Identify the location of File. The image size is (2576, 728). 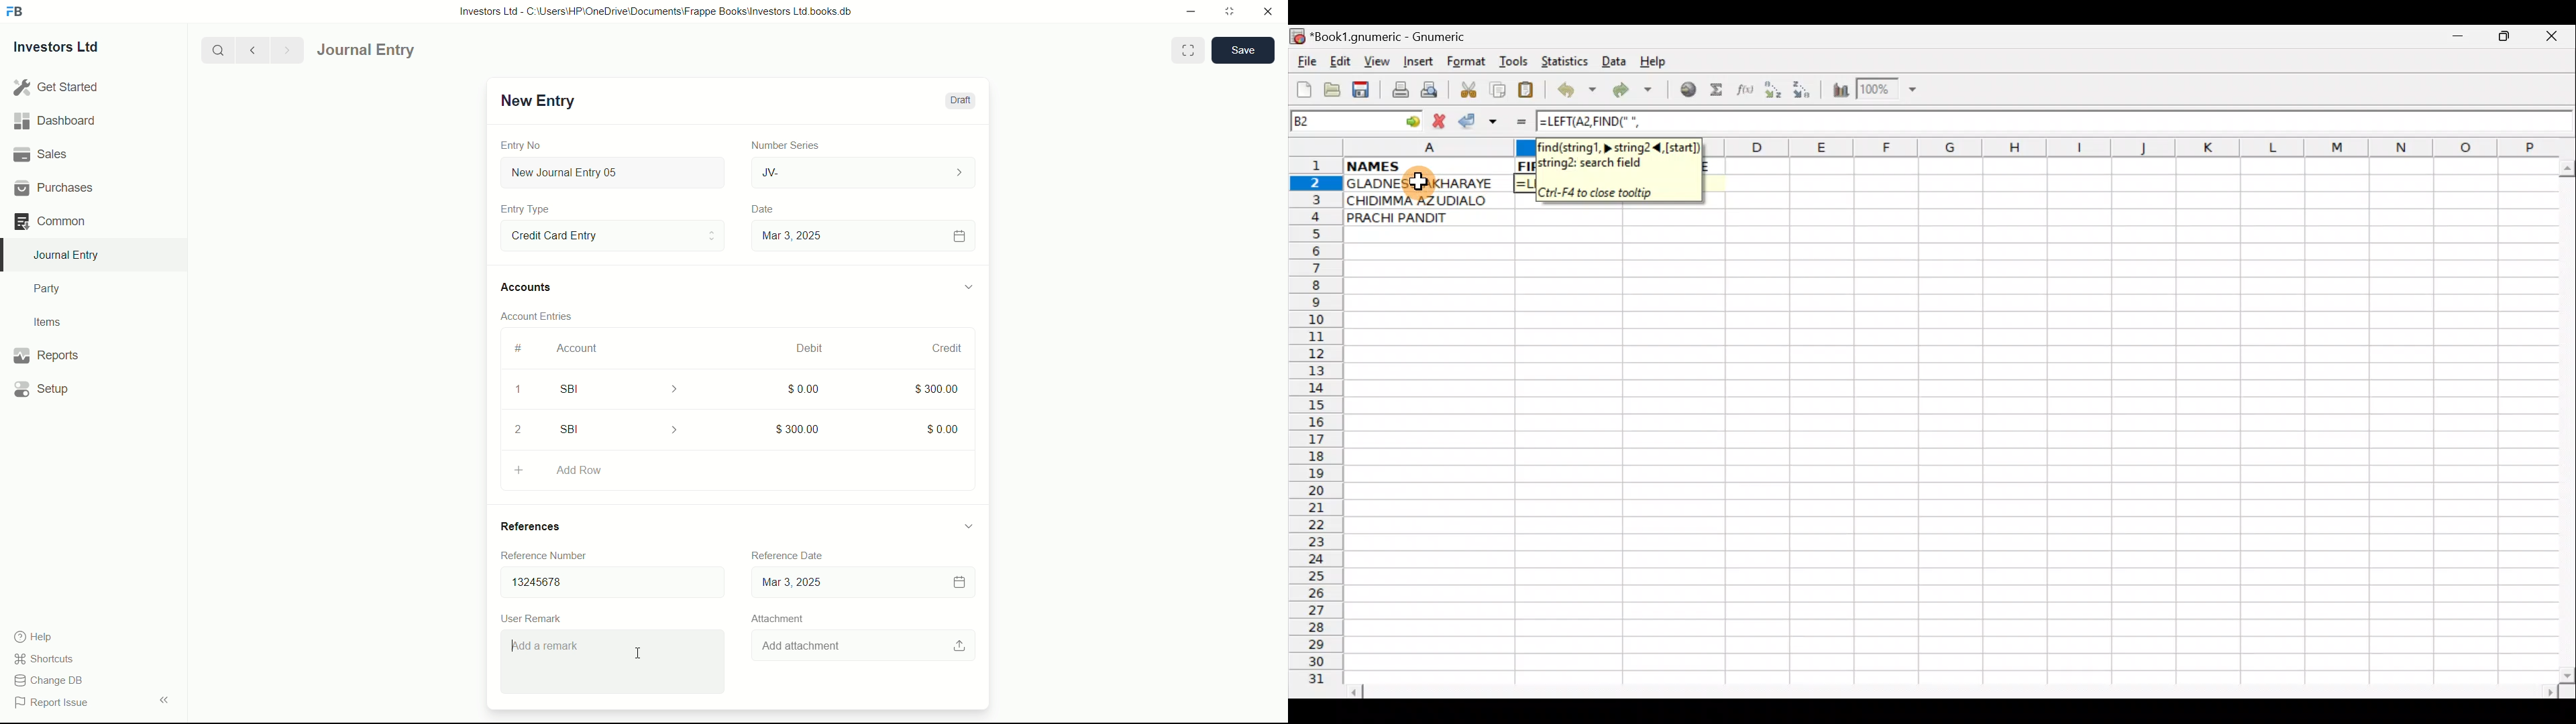
(1305, 62).